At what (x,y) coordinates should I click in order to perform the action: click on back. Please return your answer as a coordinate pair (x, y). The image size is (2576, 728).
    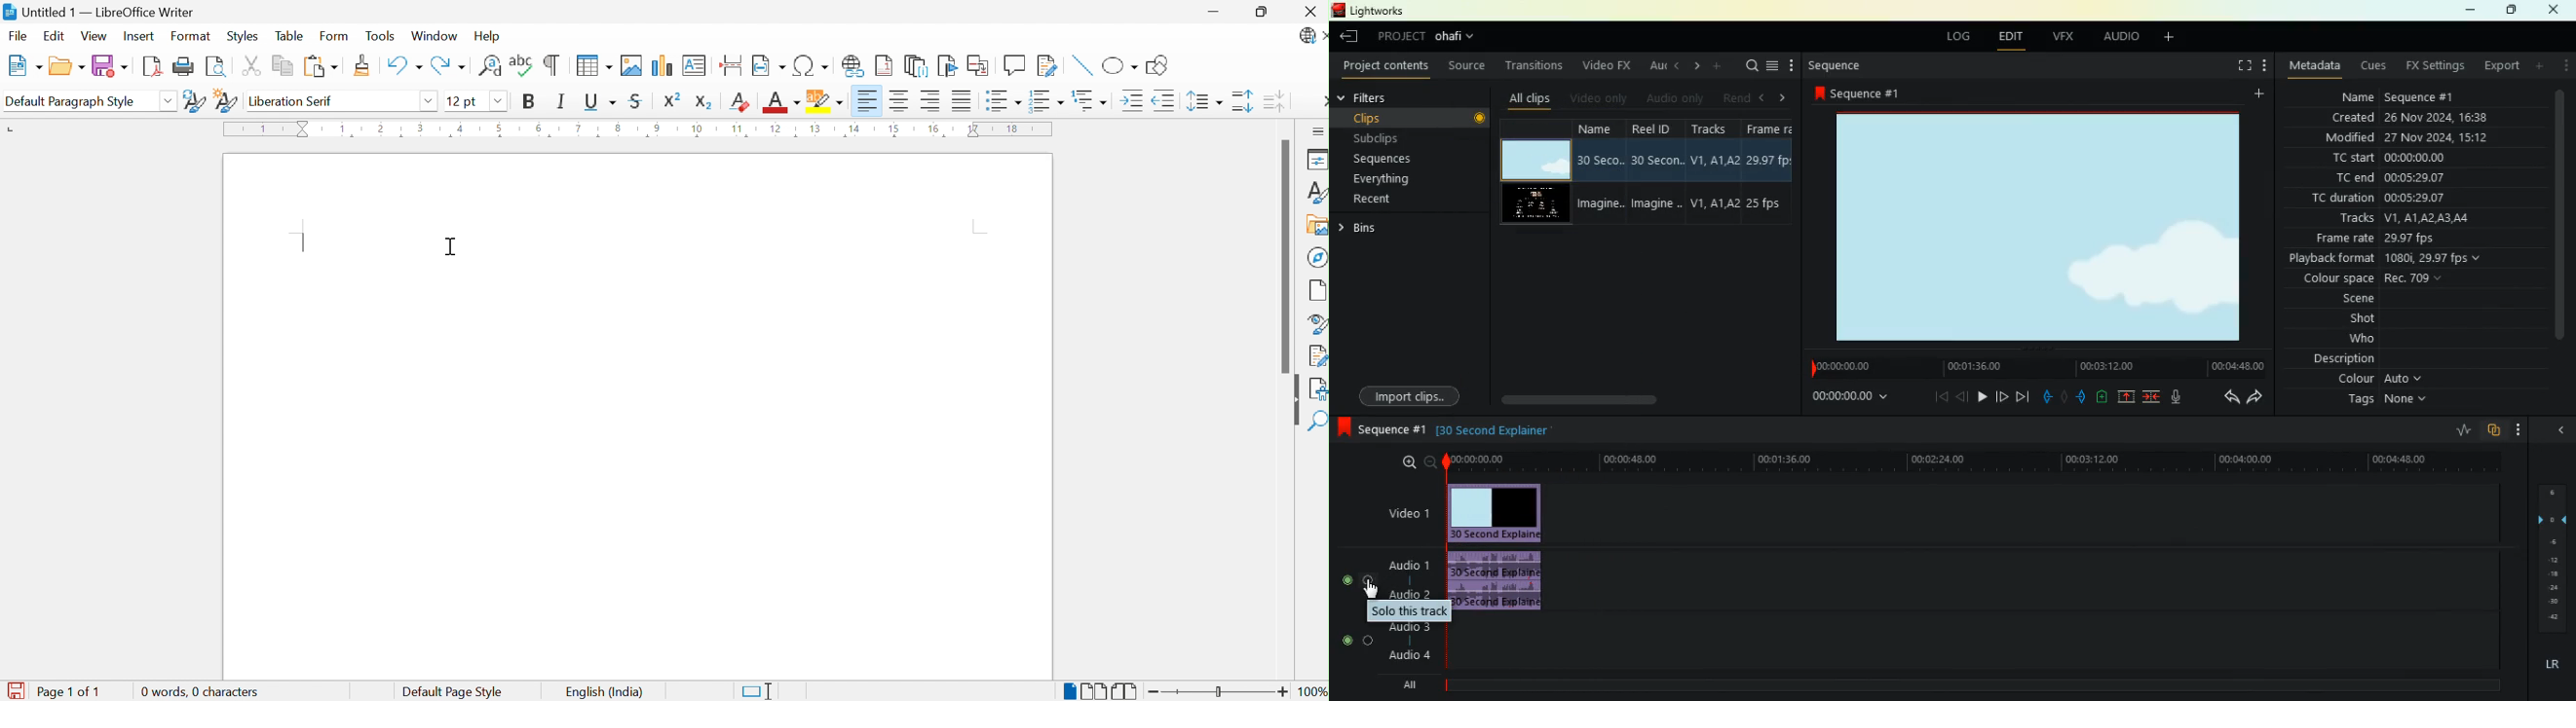
    Looking at the image, I should click on (1962, 396).